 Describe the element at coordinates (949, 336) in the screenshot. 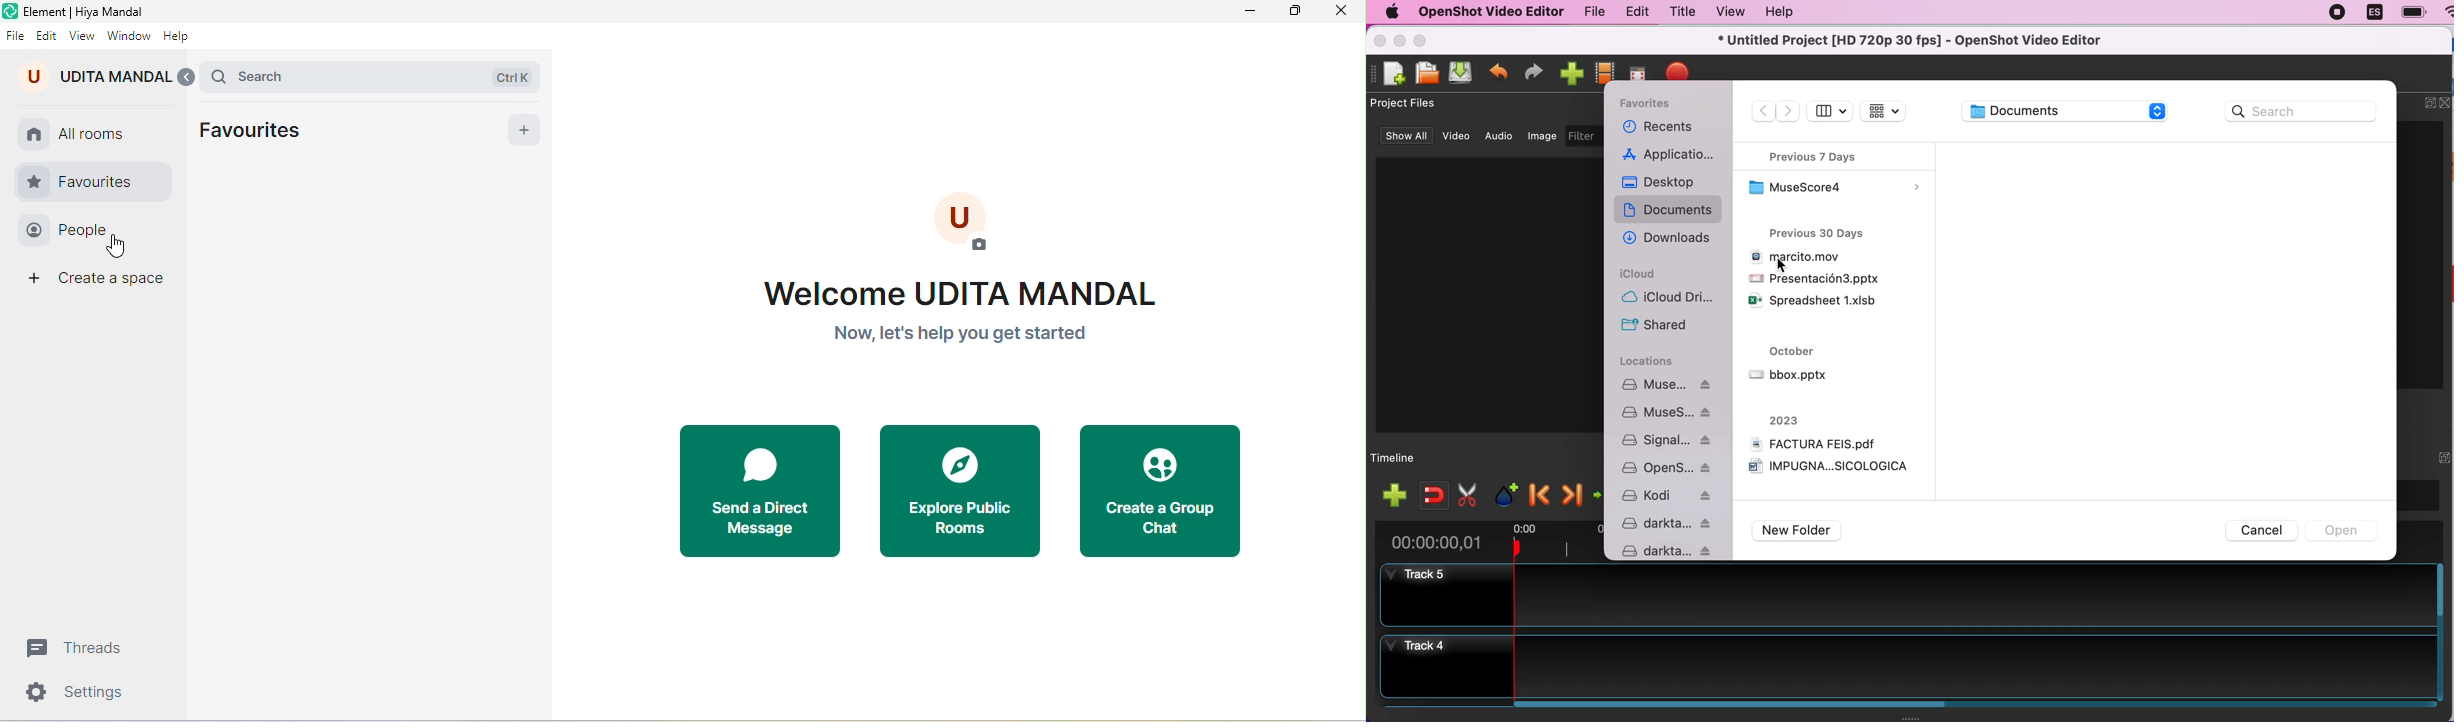

I see `Now, let's help you get started` at that location.